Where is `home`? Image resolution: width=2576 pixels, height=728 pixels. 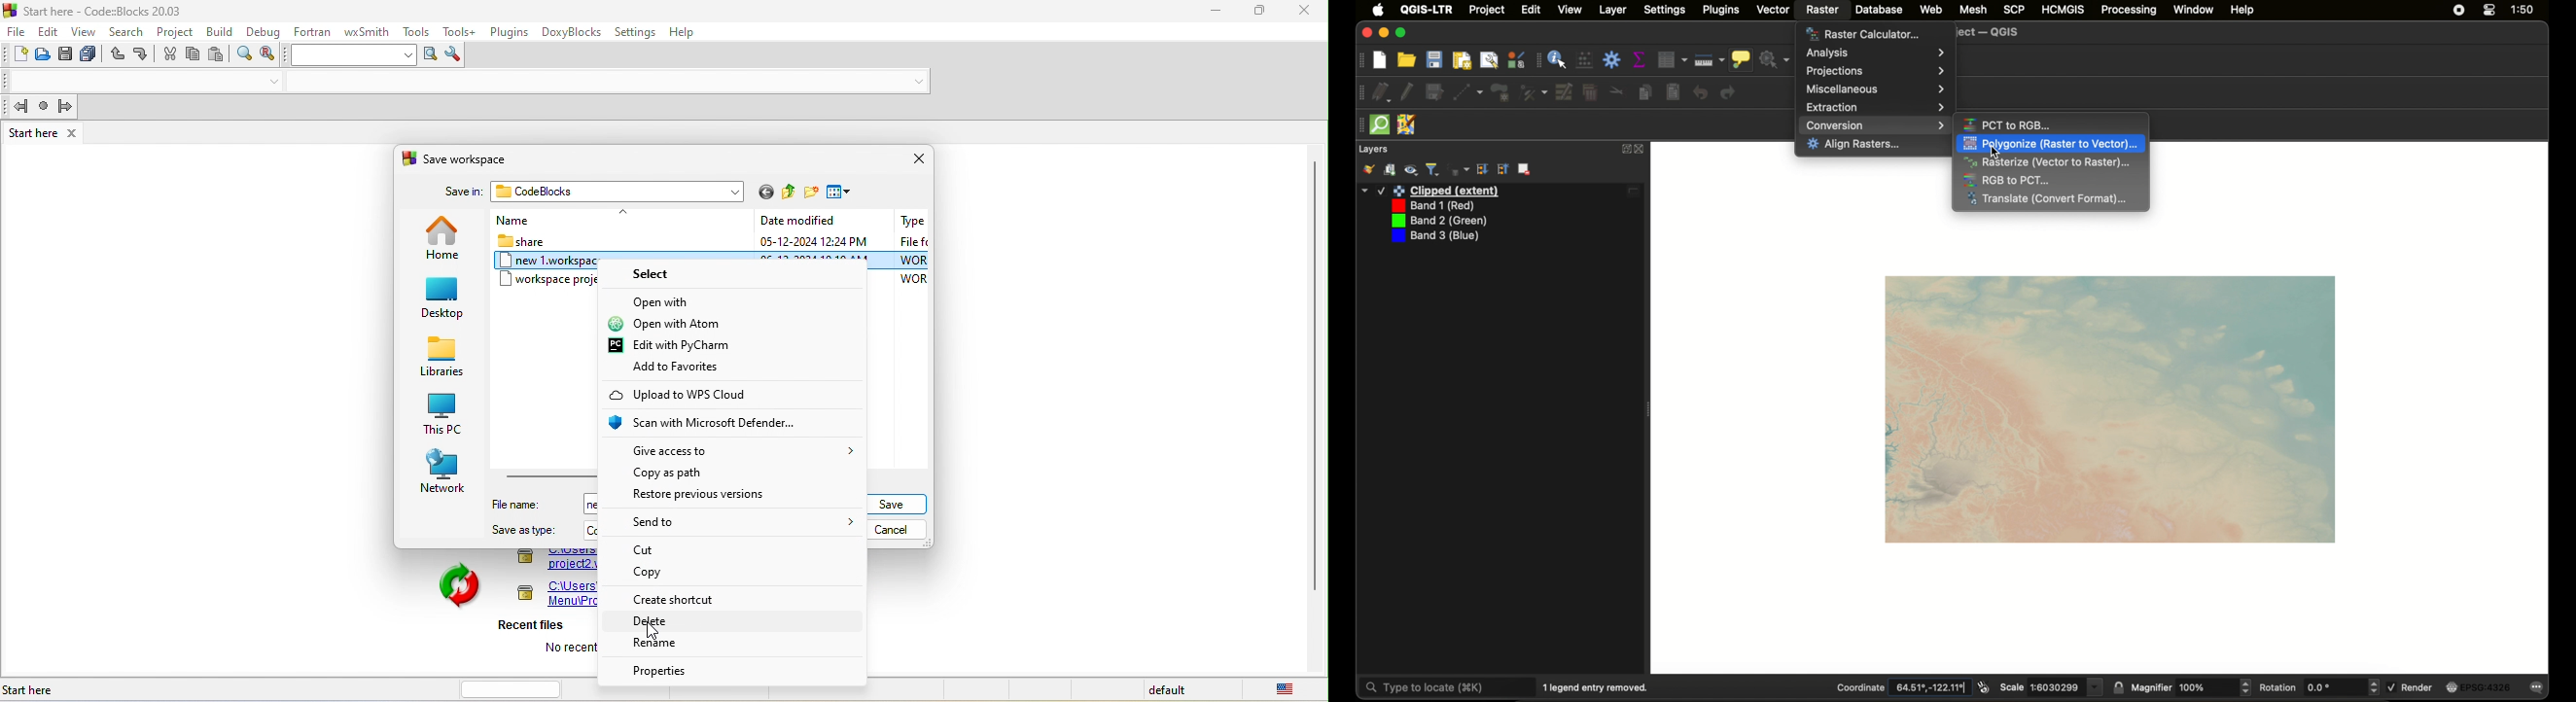
home is located at coordinates (443, 237).